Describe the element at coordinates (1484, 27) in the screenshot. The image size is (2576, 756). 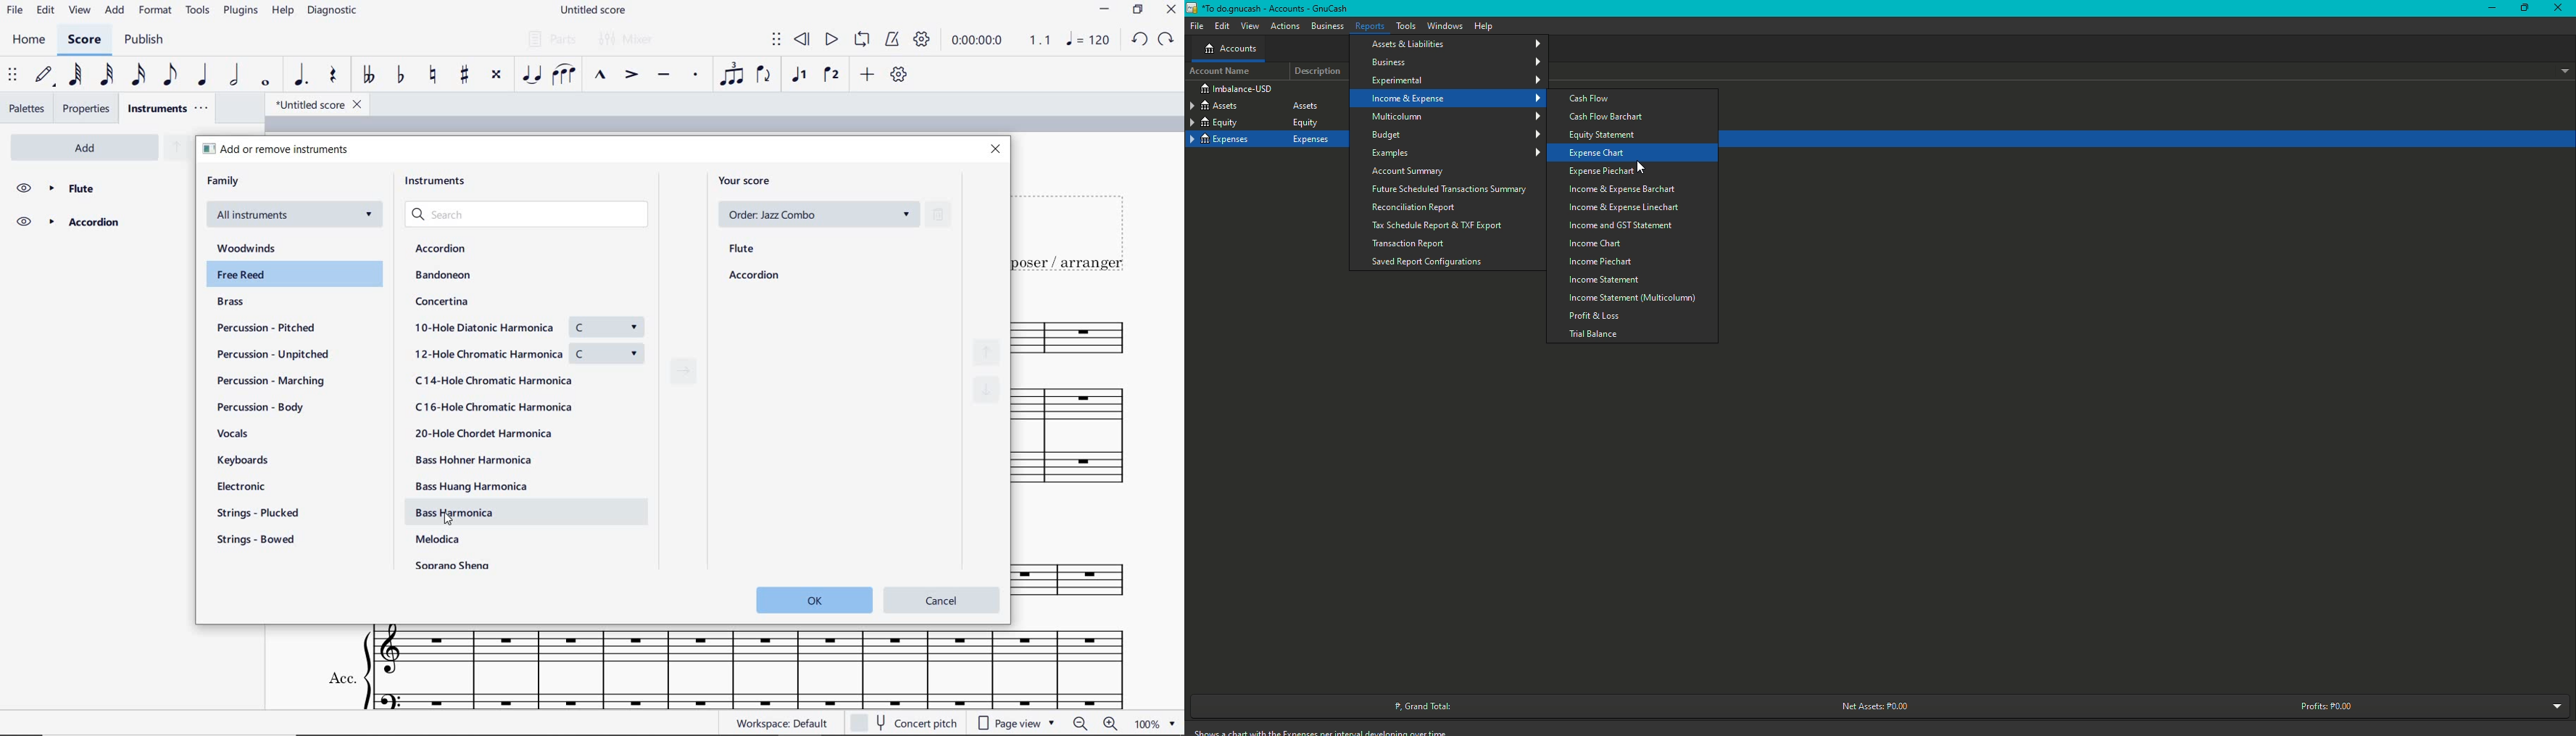
I see `Help` at that location.